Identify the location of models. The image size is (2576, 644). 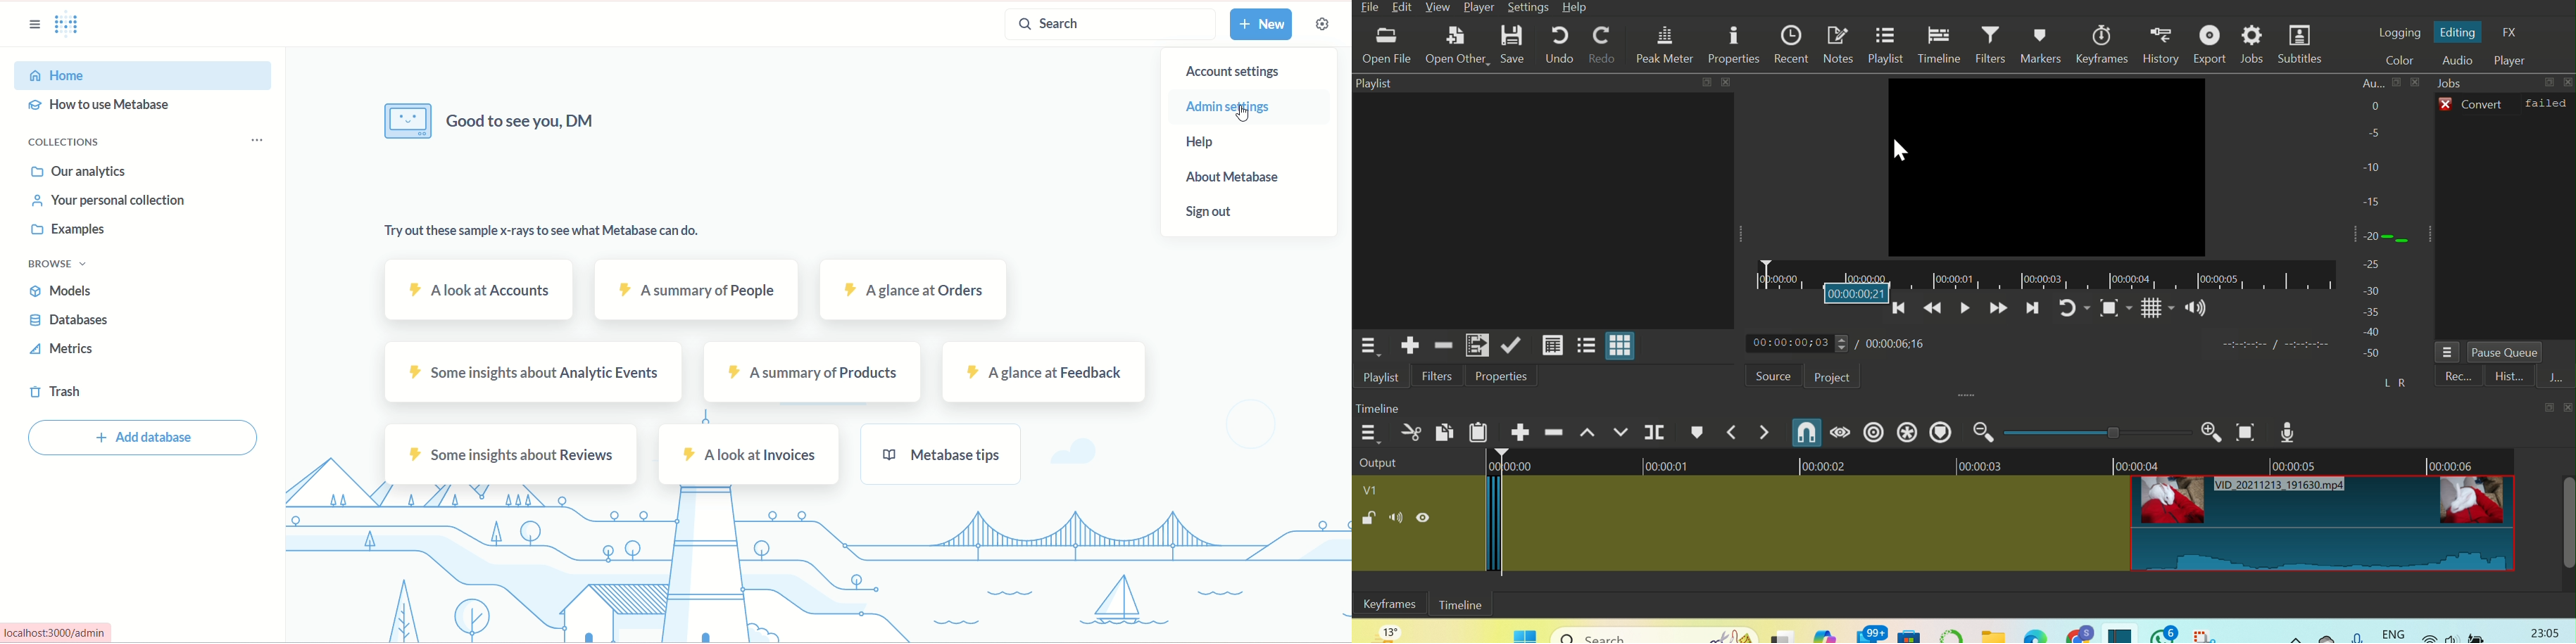
(62, 288).